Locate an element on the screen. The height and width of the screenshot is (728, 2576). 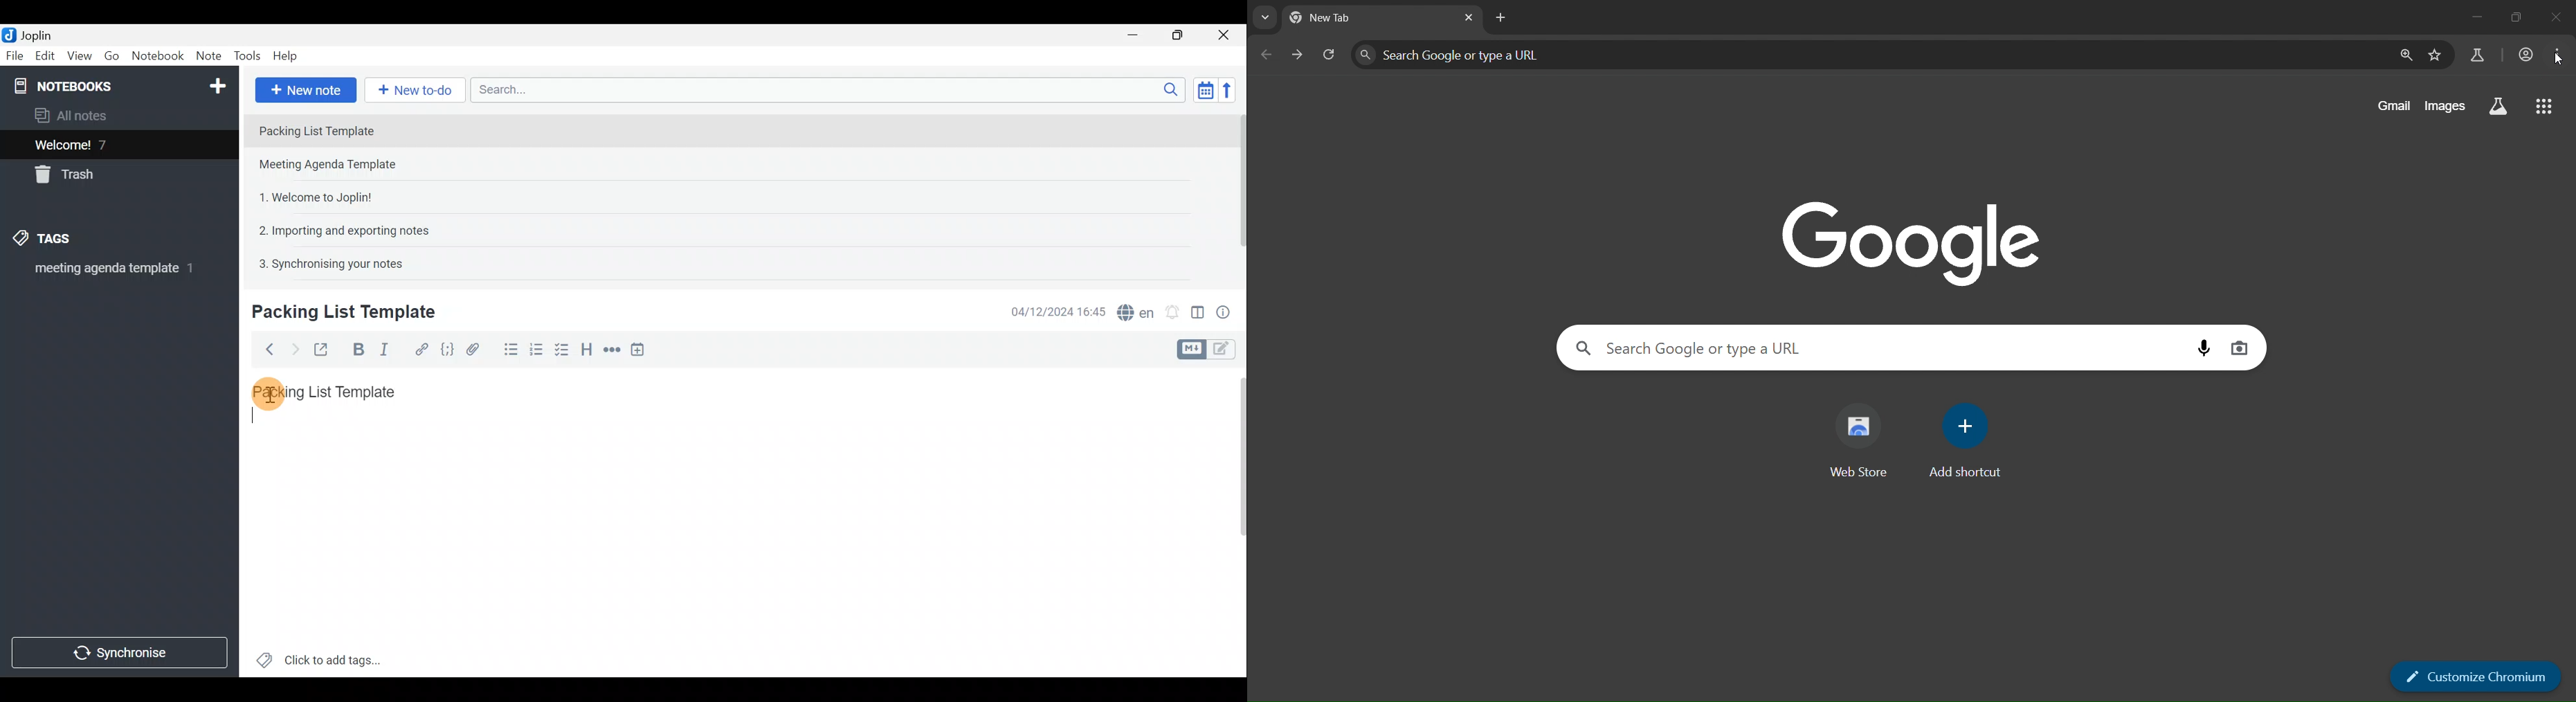
Scroll bar is located at coordinates (1236, 521).